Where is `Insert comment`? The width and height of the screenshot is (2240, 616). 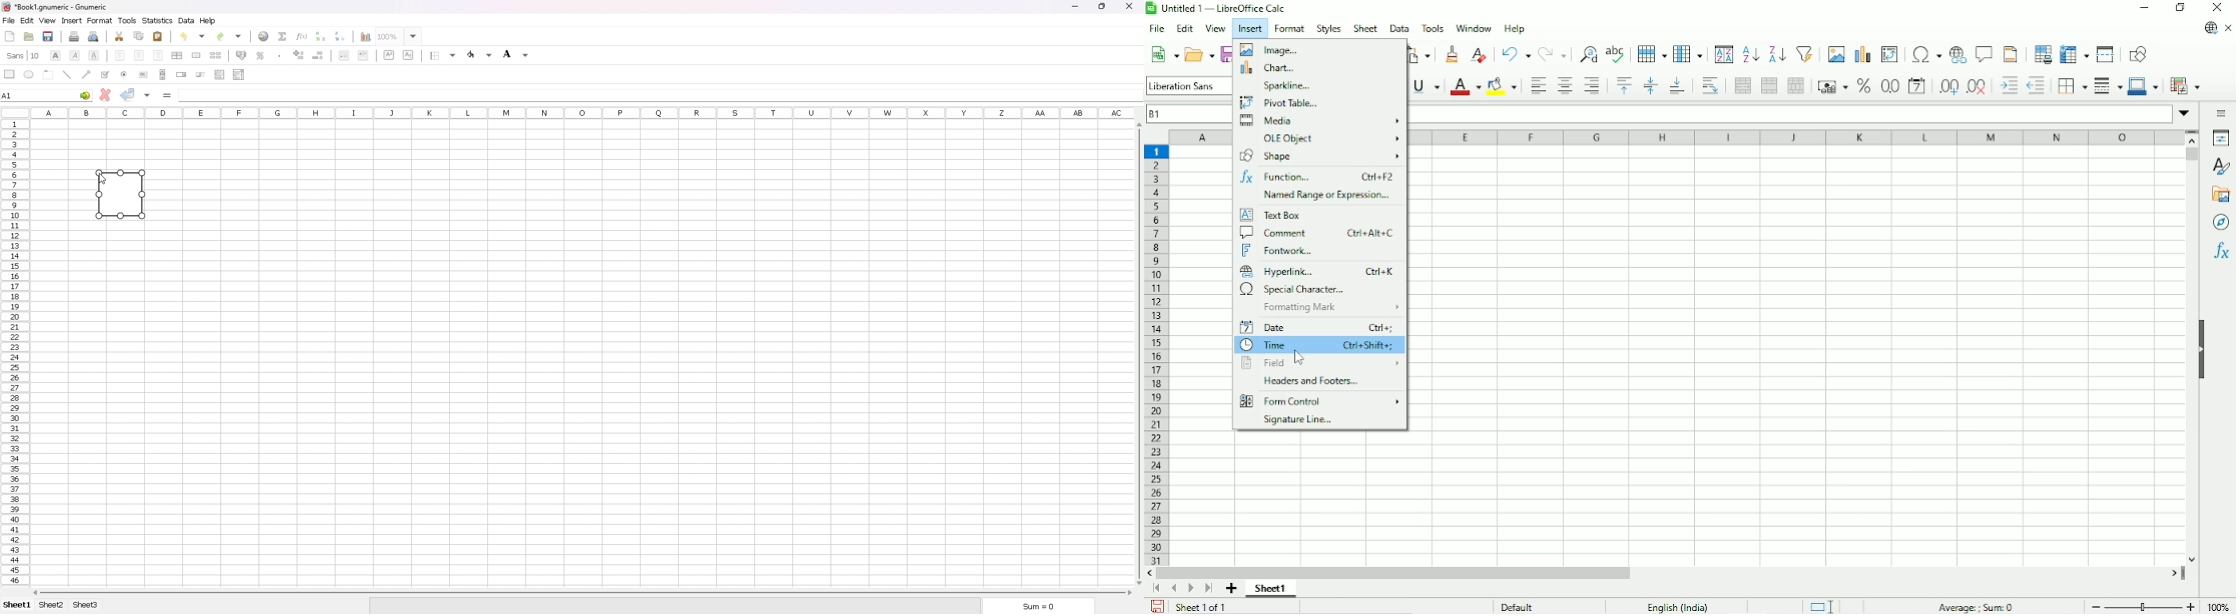 Insert comment is located at coordinates (1983, 53).